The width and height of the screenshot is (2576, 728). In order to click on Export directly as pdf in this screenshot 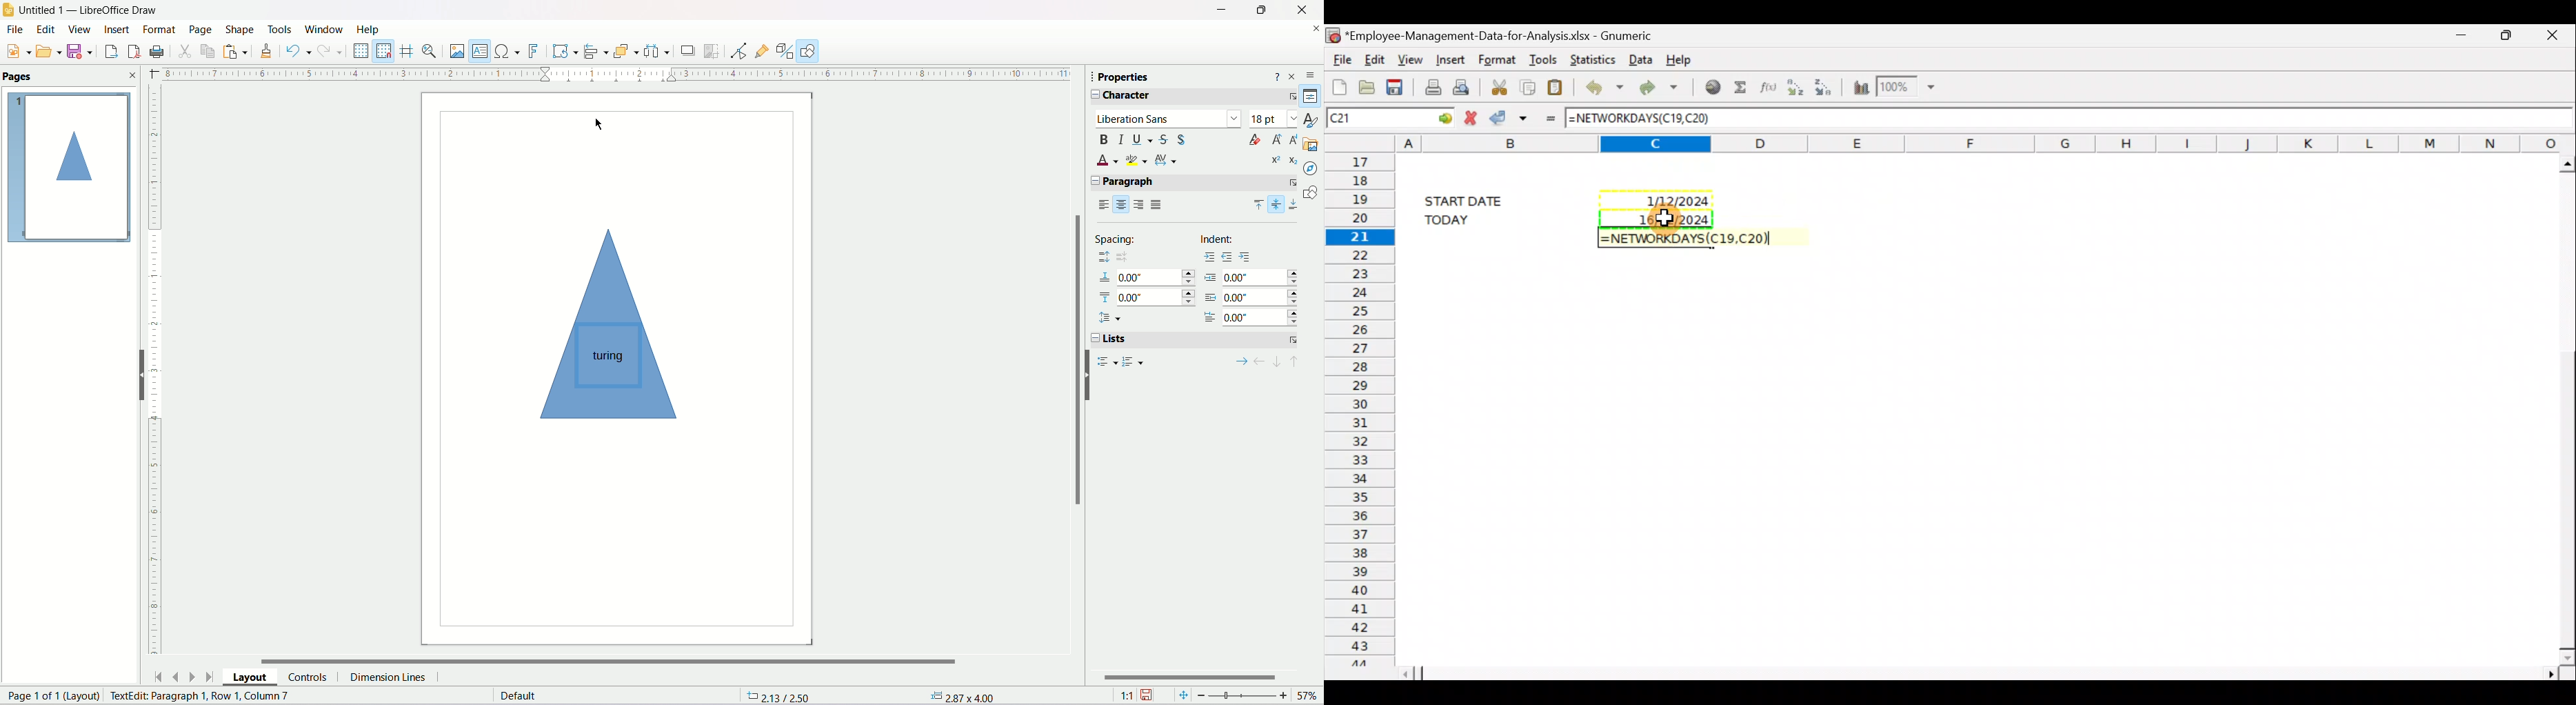, I will do `click(133, 51)`.